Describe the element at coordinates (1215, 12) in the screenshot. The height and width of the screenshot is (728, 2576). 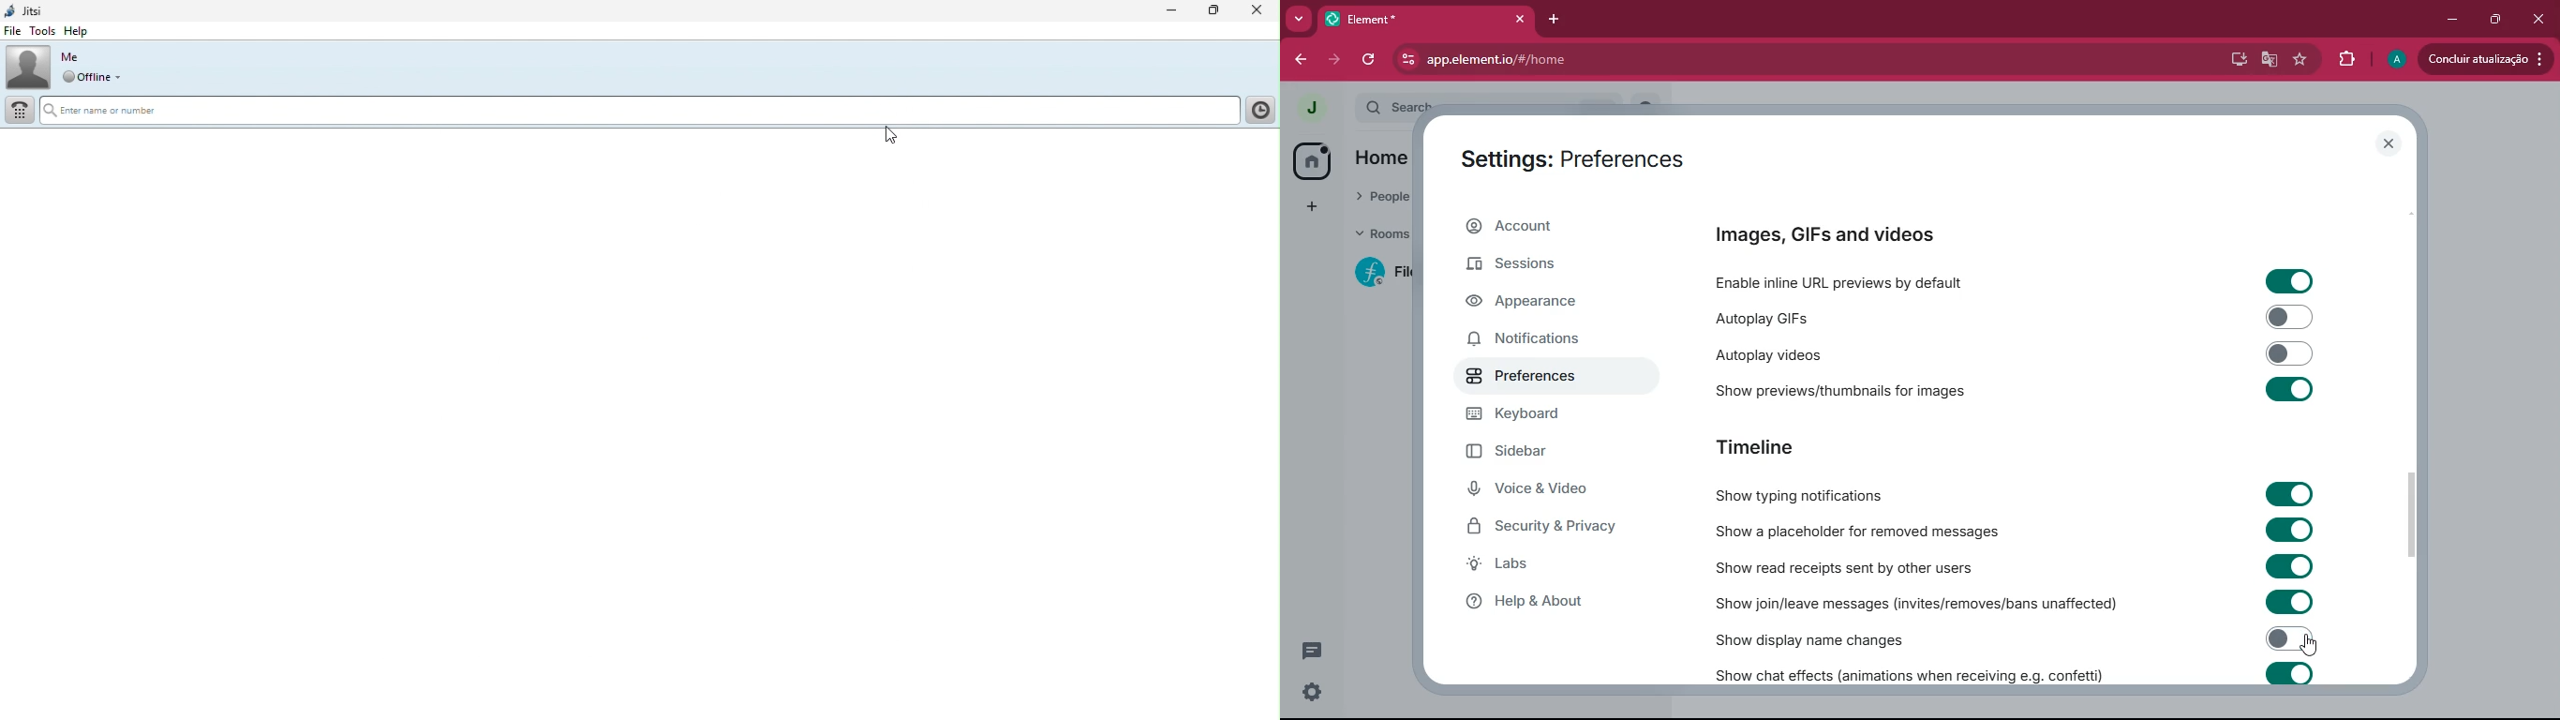
I see `Restore` at that location.